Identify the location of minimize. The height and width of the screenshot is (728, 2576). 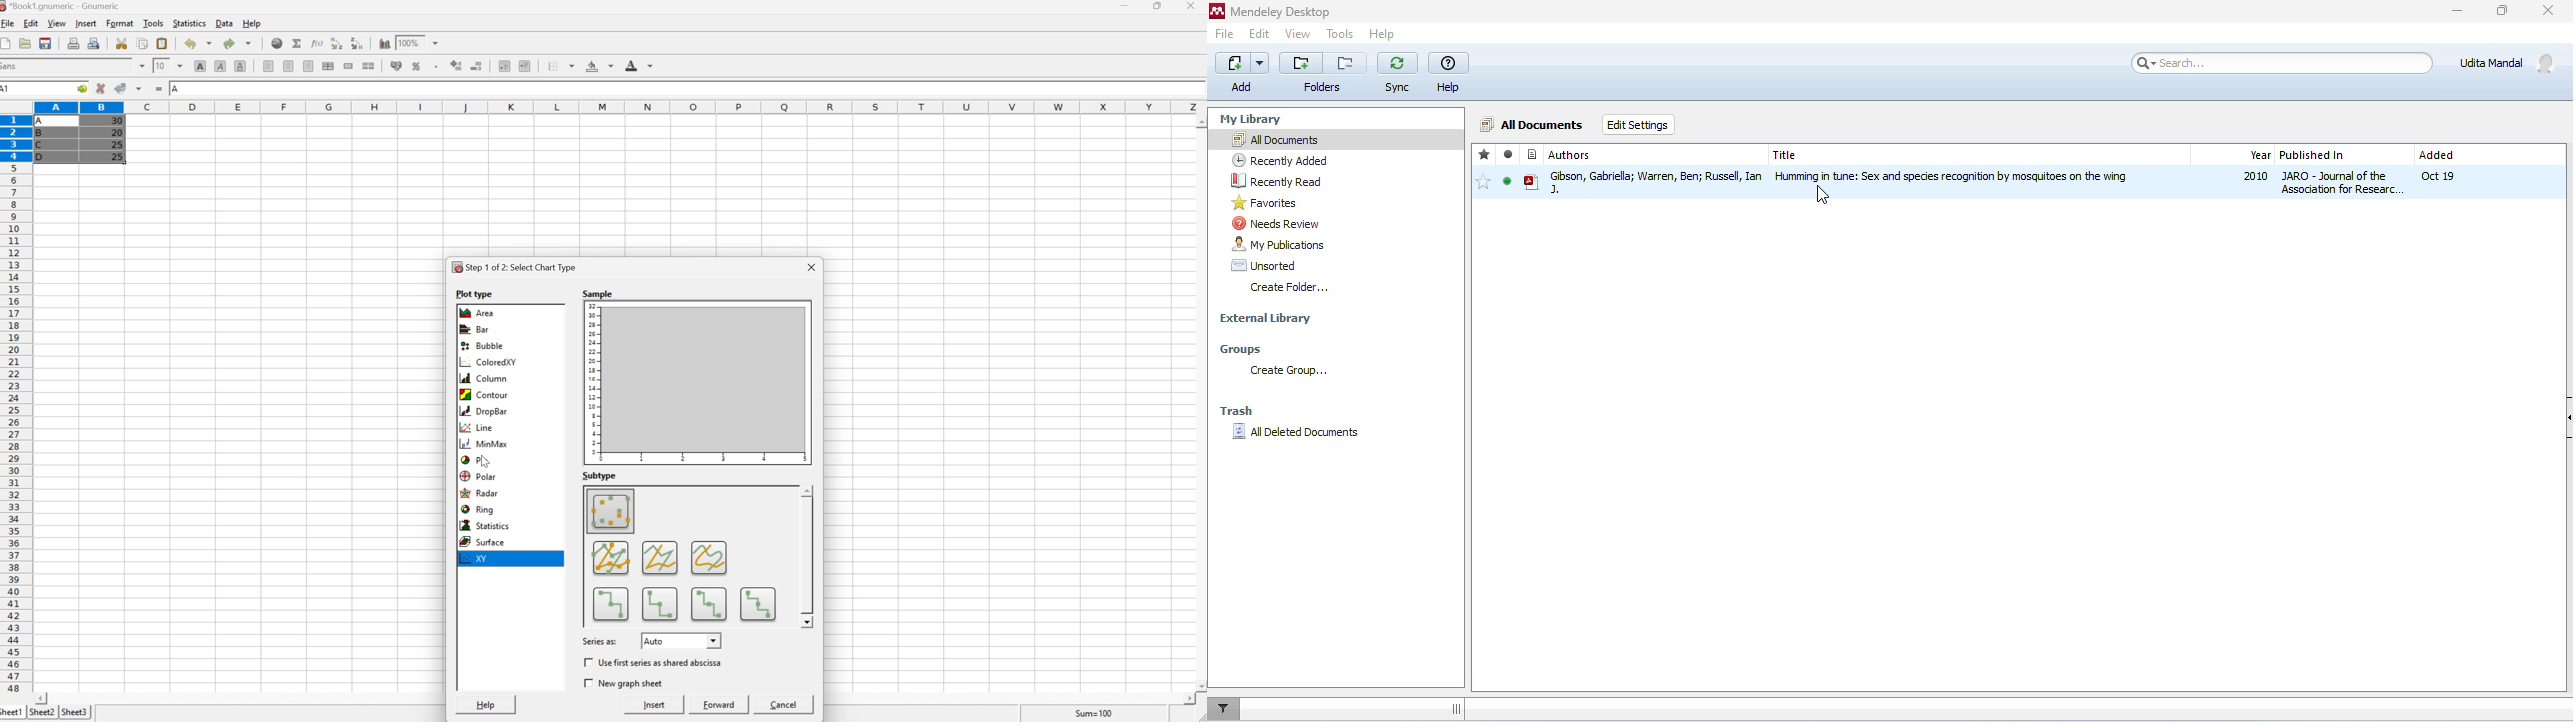
(2457, 11).